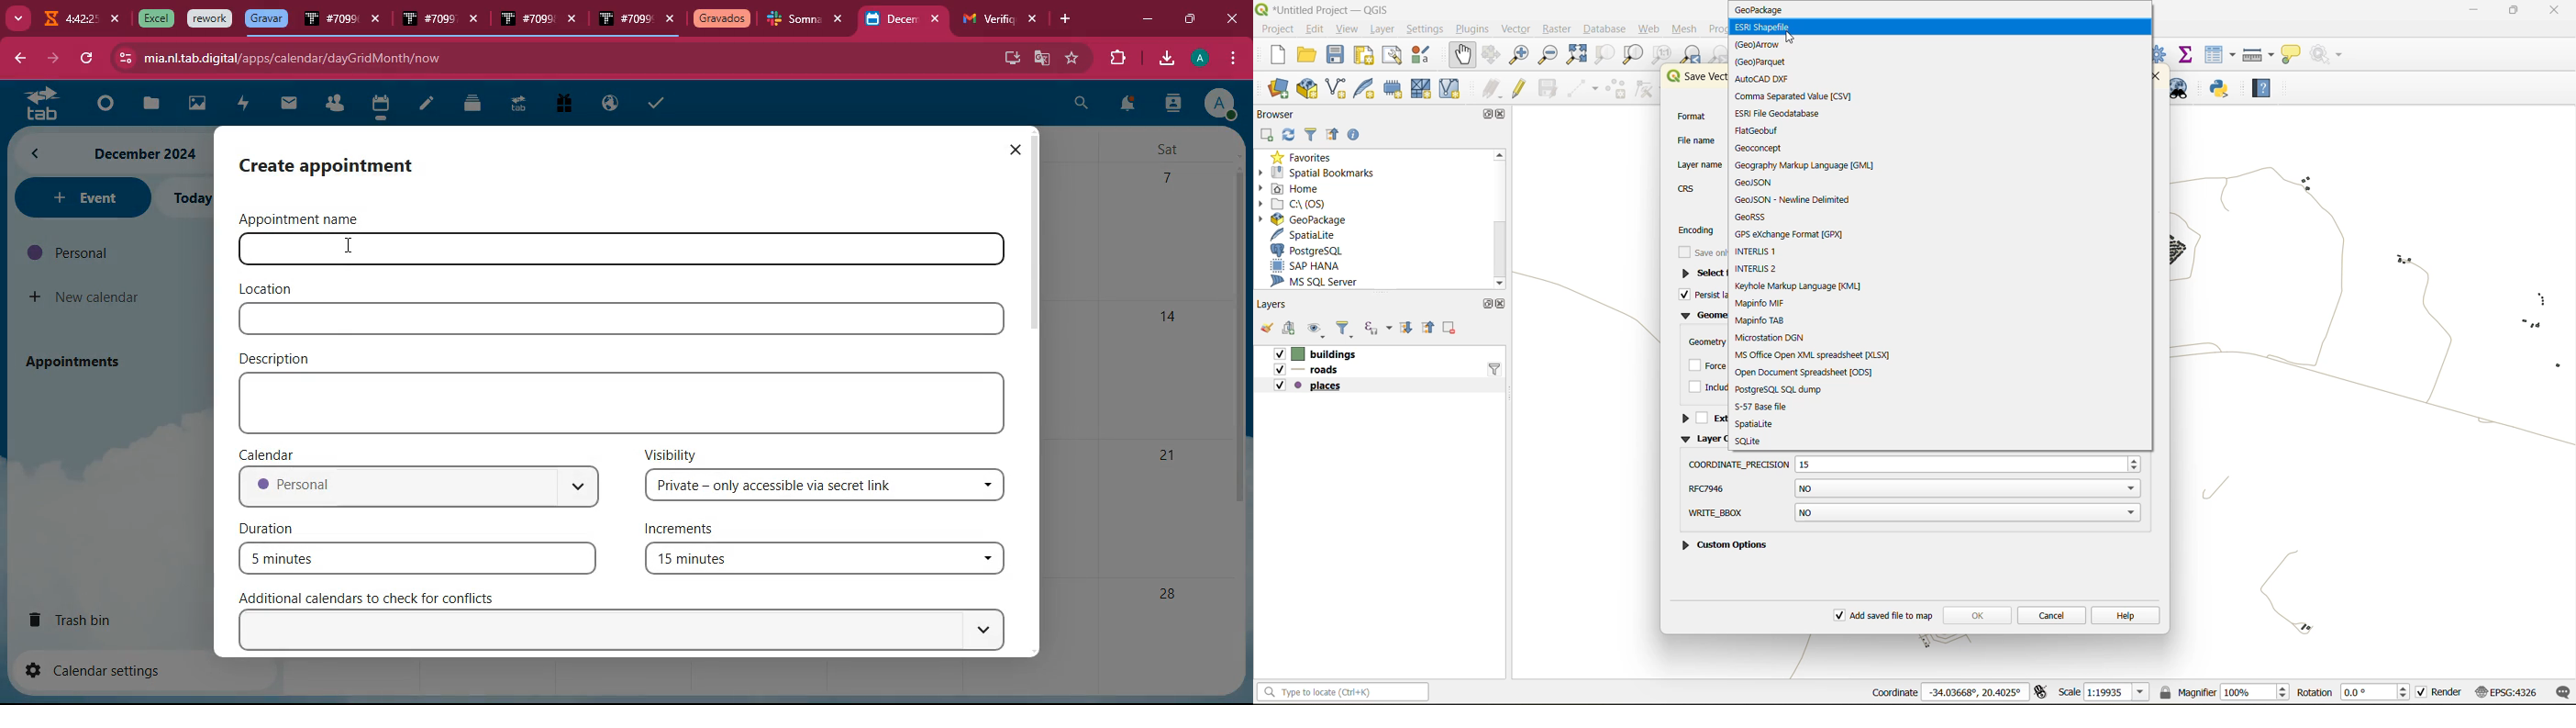 Image resolution: width=2576 pixels, height=728 pixels. I want to click on close, so click(117, 19).